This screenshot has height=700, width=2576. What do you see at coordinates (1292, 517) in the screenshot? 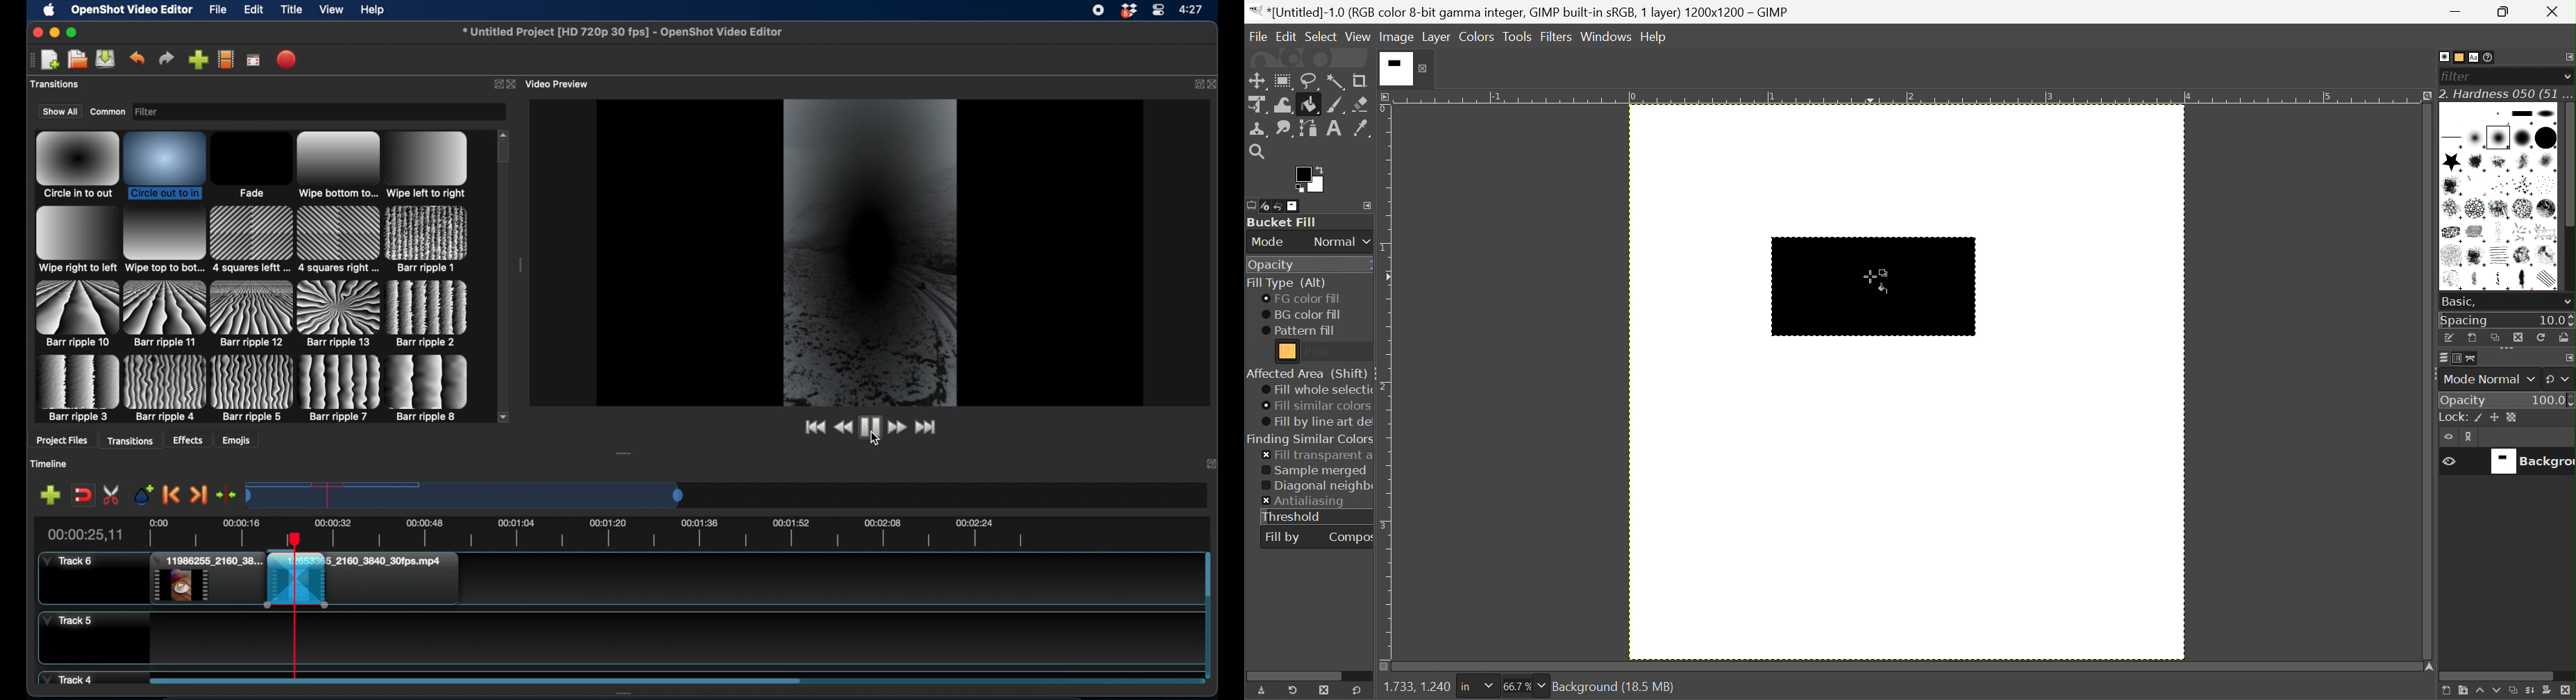
I see `Threshhold` at bounding box center [1292, 517].